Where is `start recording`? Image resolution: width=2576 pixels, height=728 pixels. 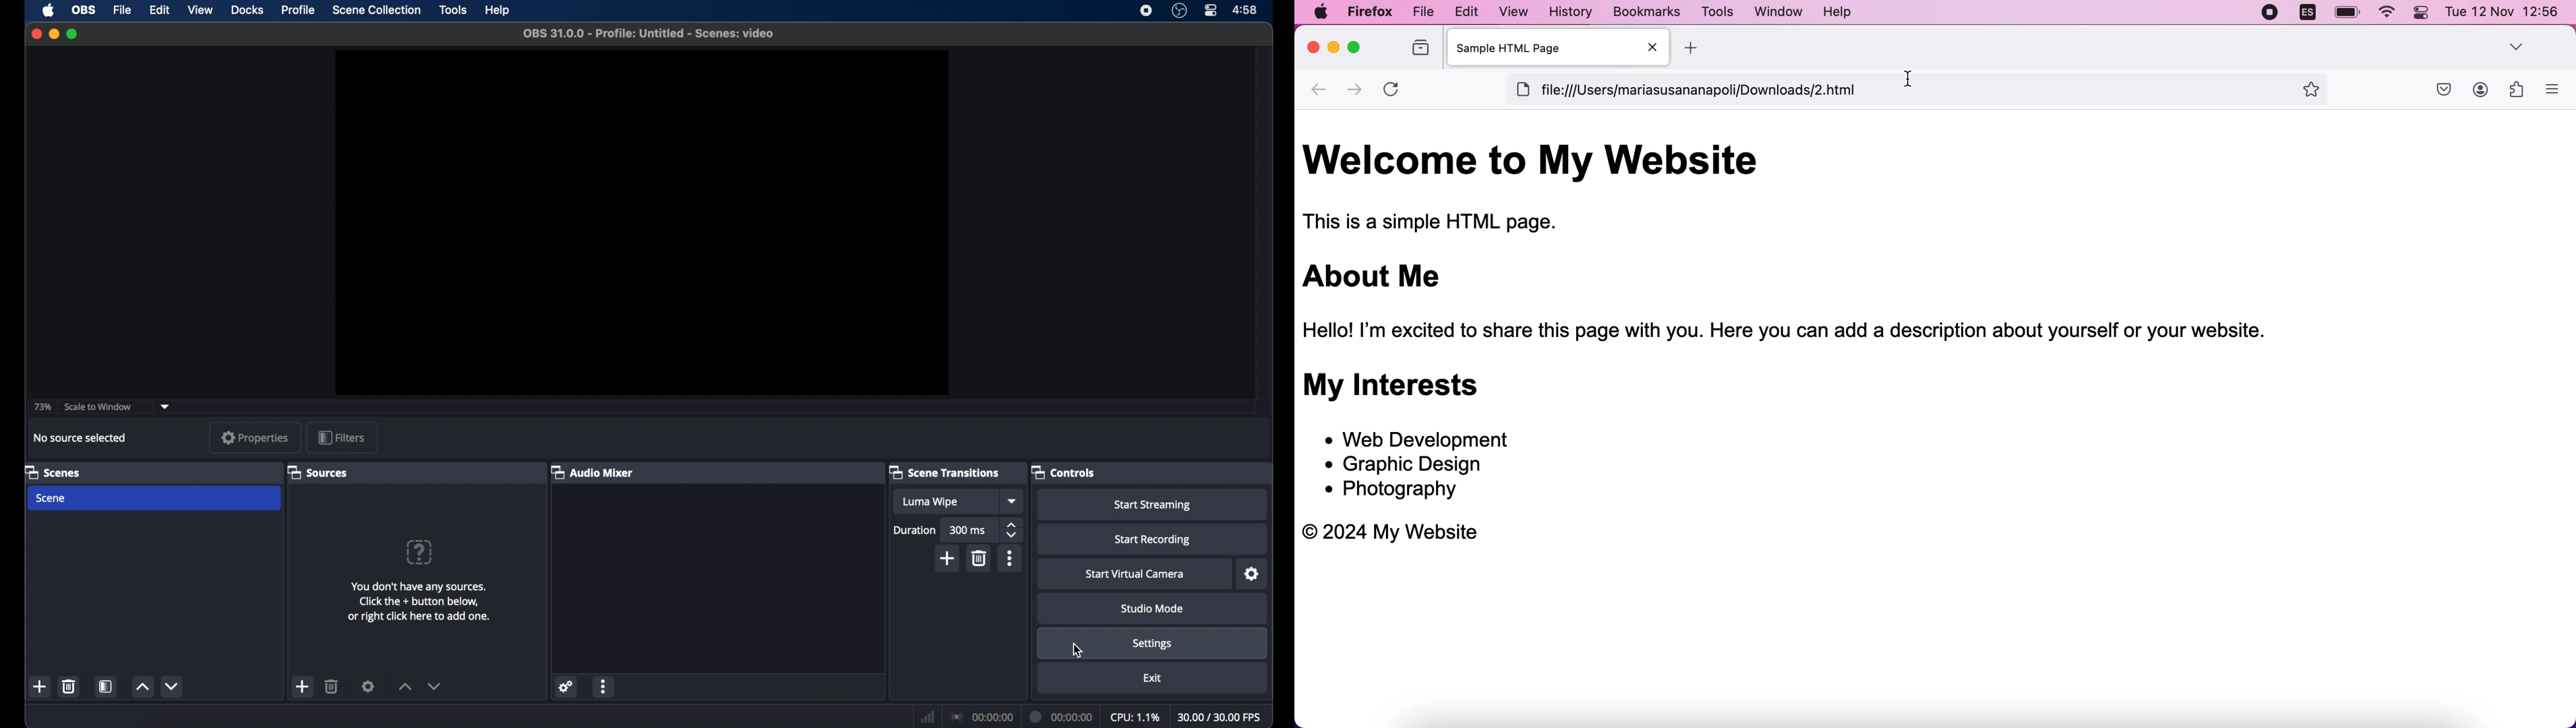
start recording is located at coordinates (1151, 539).